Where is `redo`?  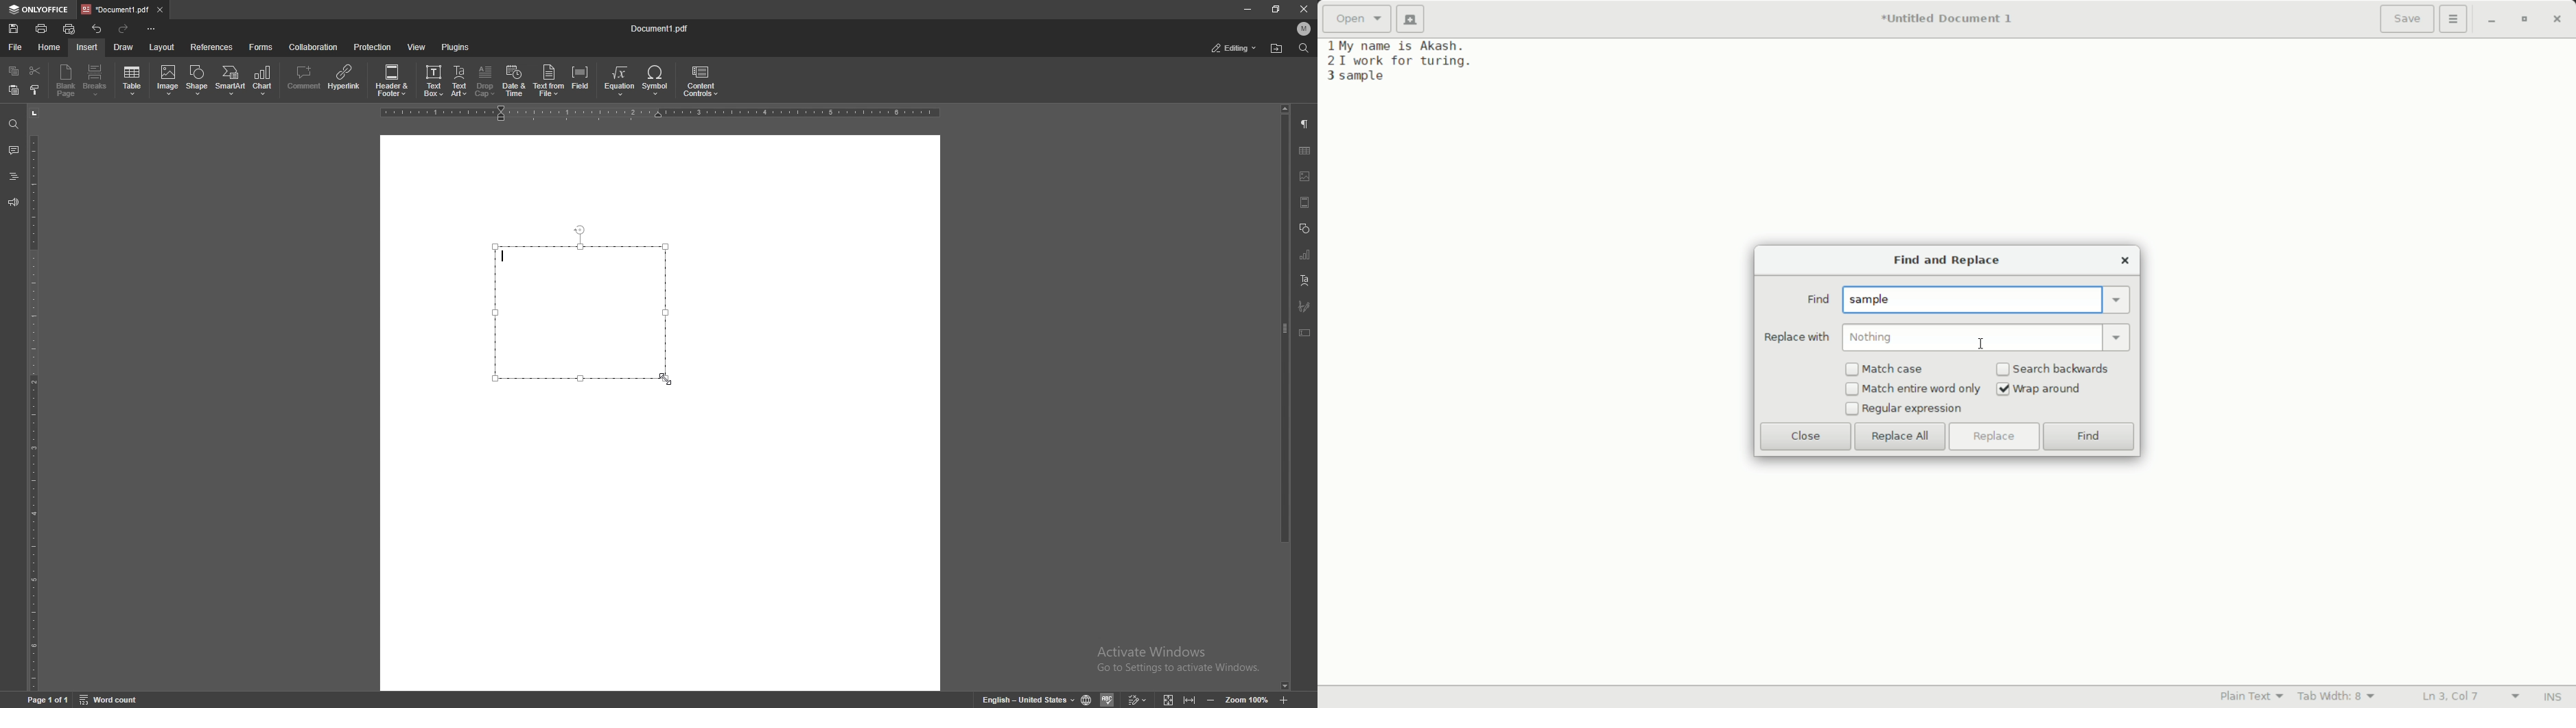
redo is located at coordinates (126, 30).